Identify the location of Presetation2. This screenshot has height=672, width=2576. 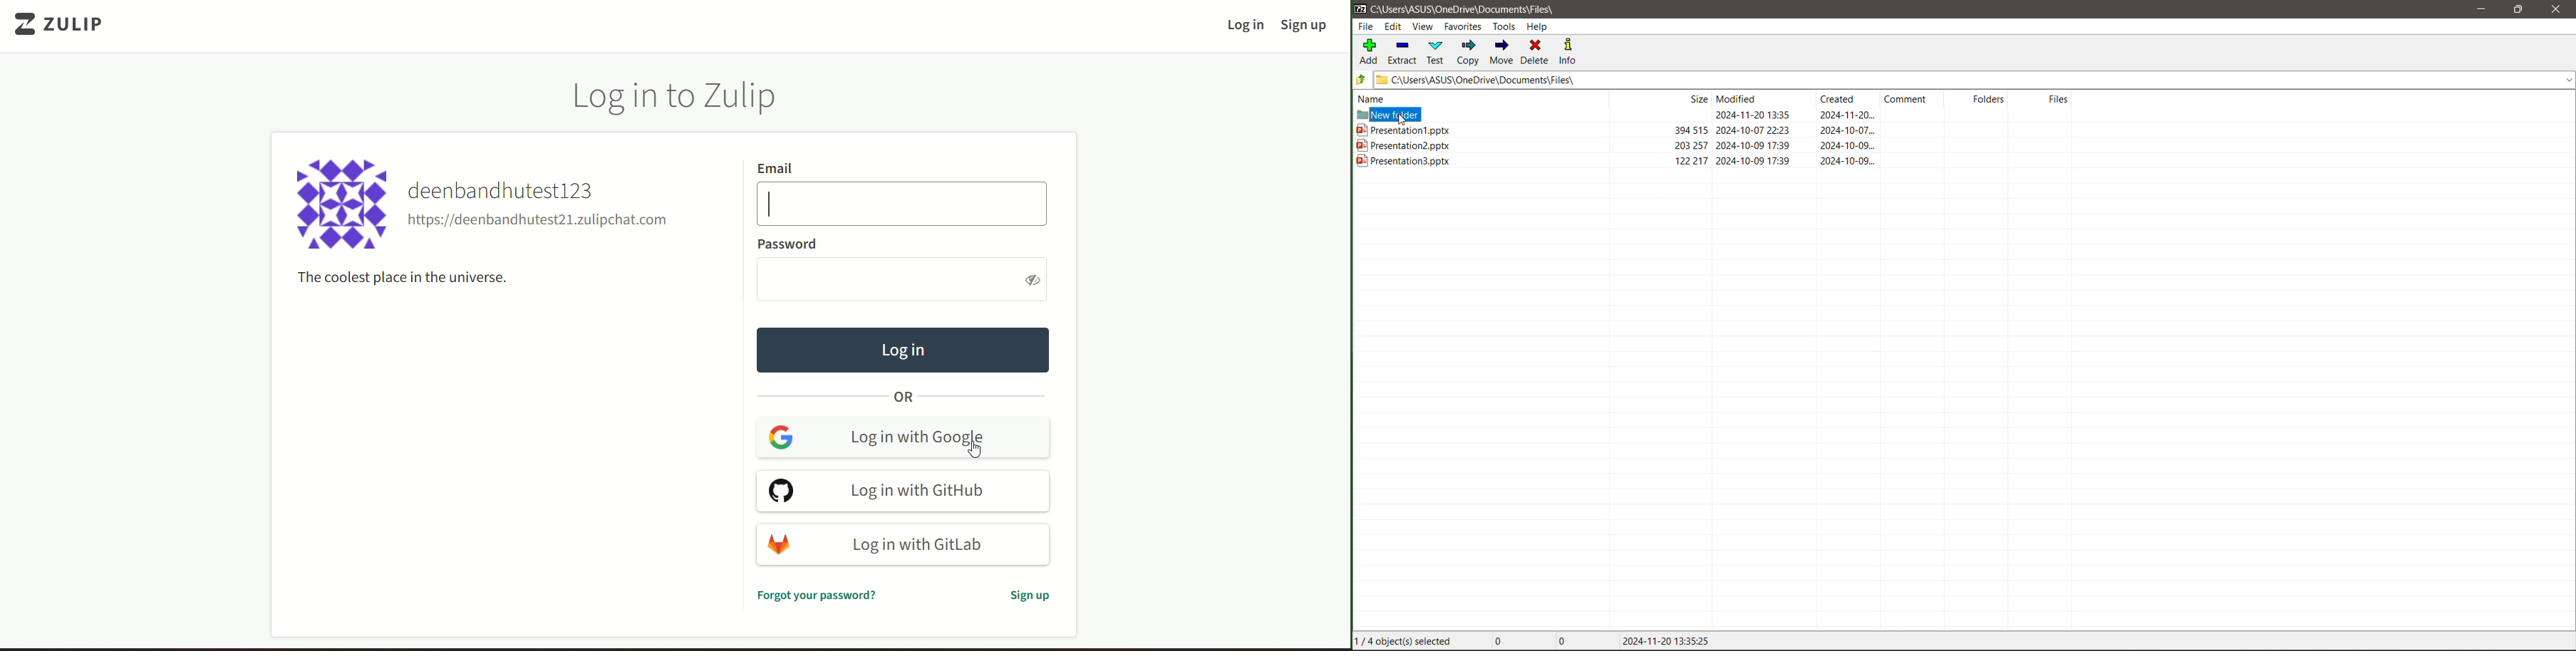
(1616, 147).